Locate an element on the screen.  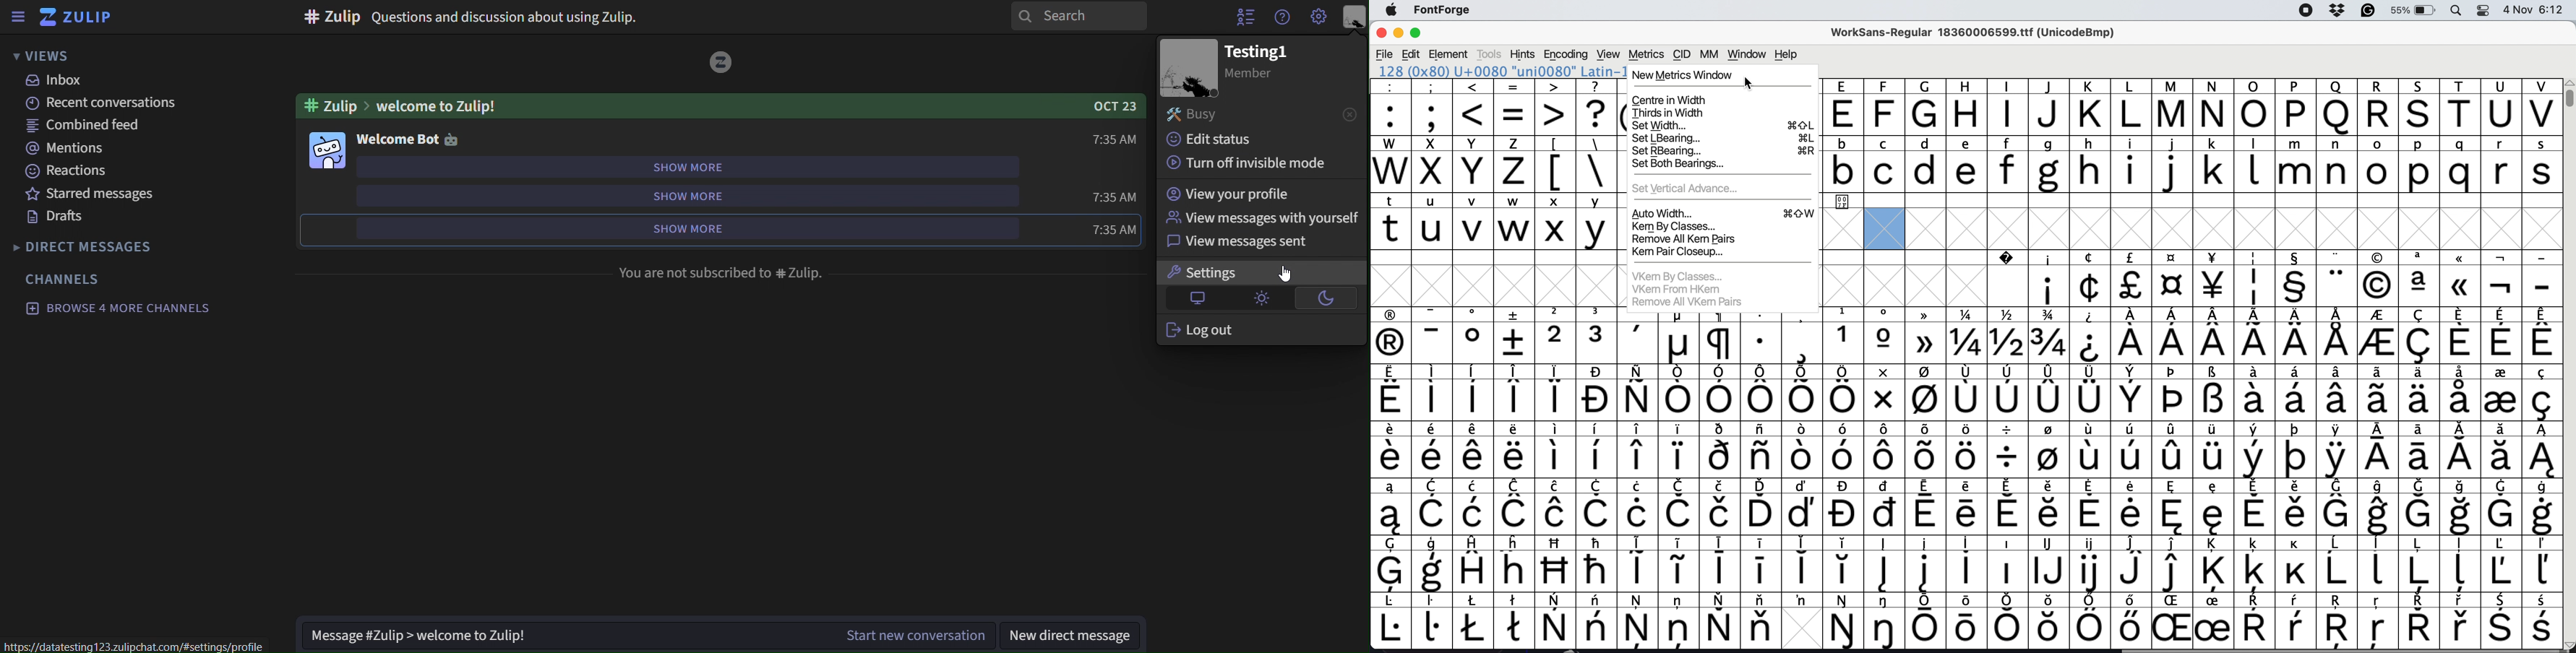
text is located at coordinates (2195, 84).